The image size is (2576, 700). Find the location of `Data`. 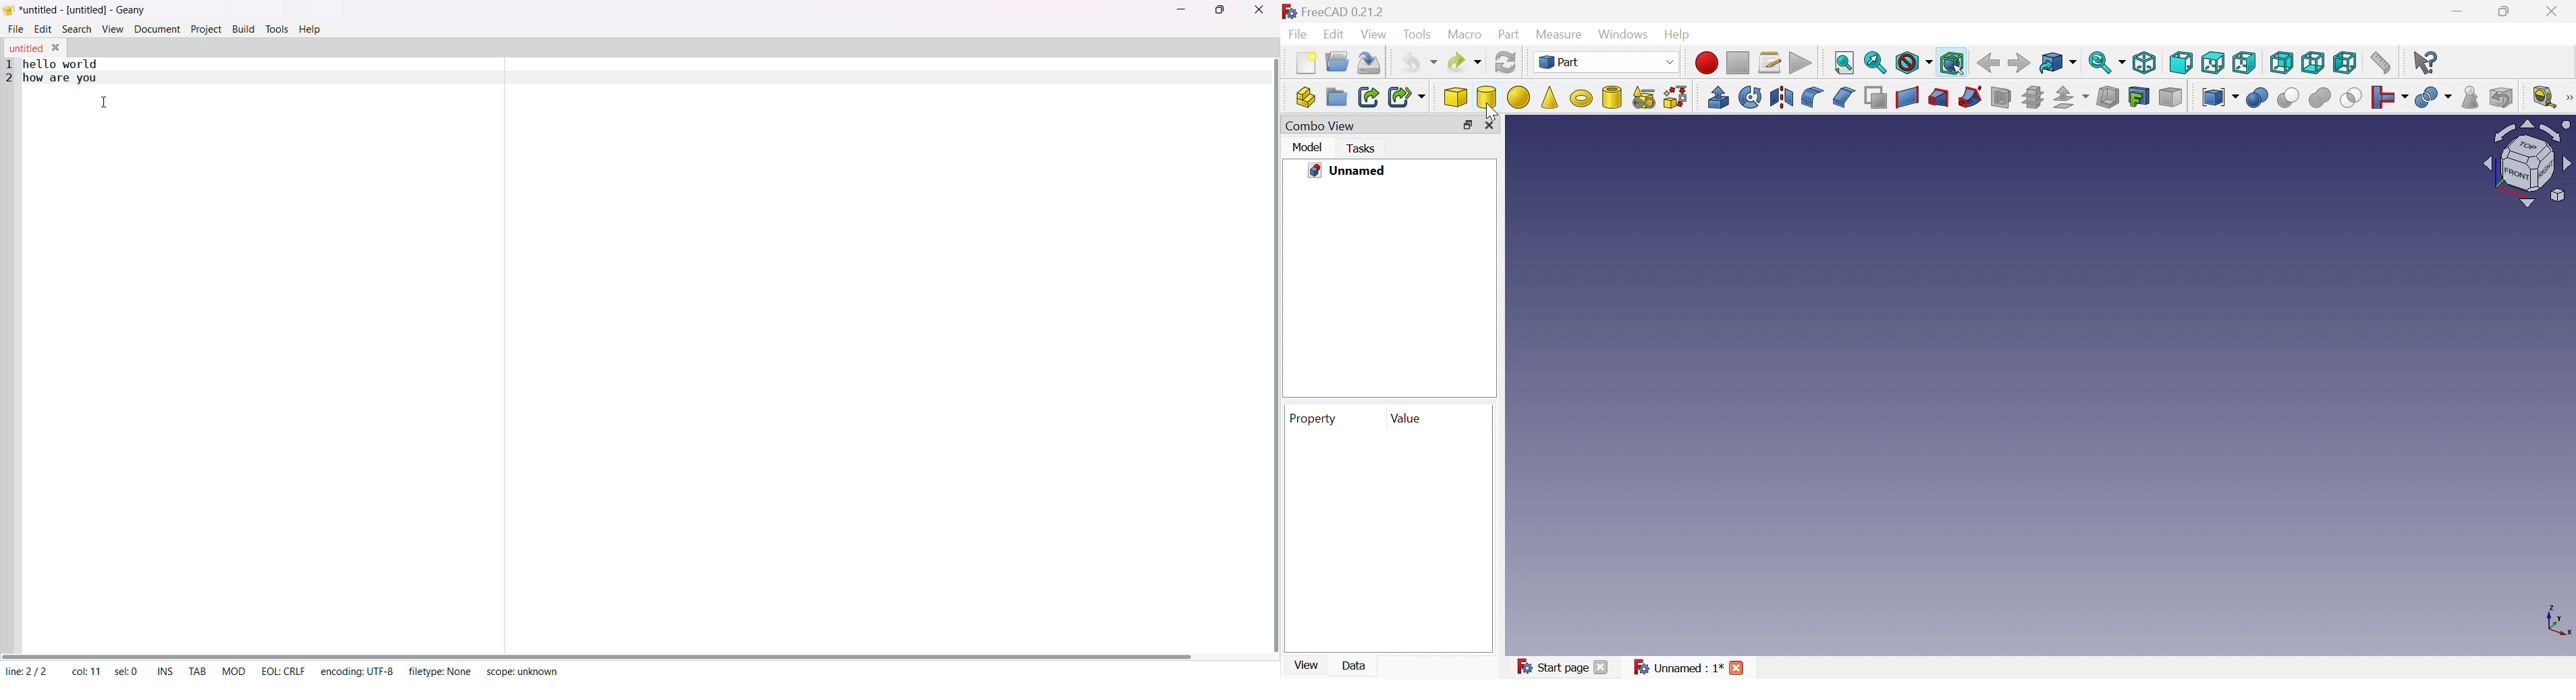

Data is located at coordinates (1356, 666).